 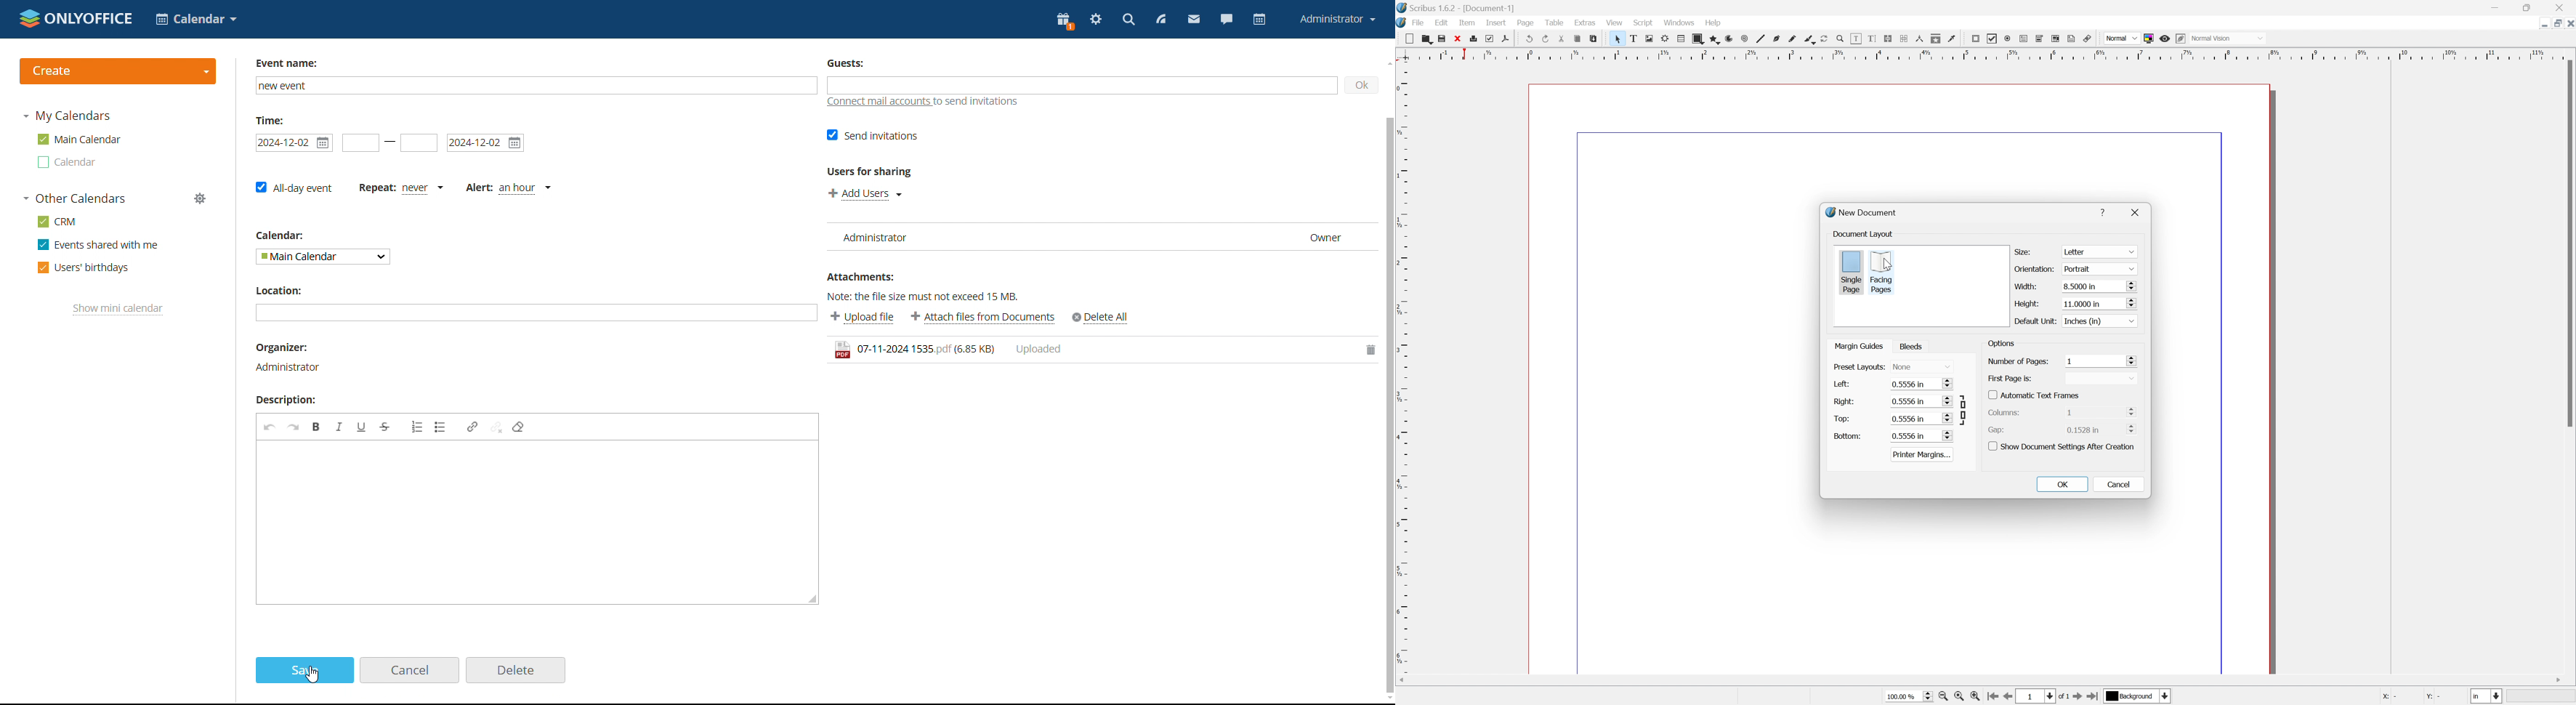 What do you see at coordinates (1528, 39) in the screenshot?
I see `Undo` at bounding box center [1528, 39].